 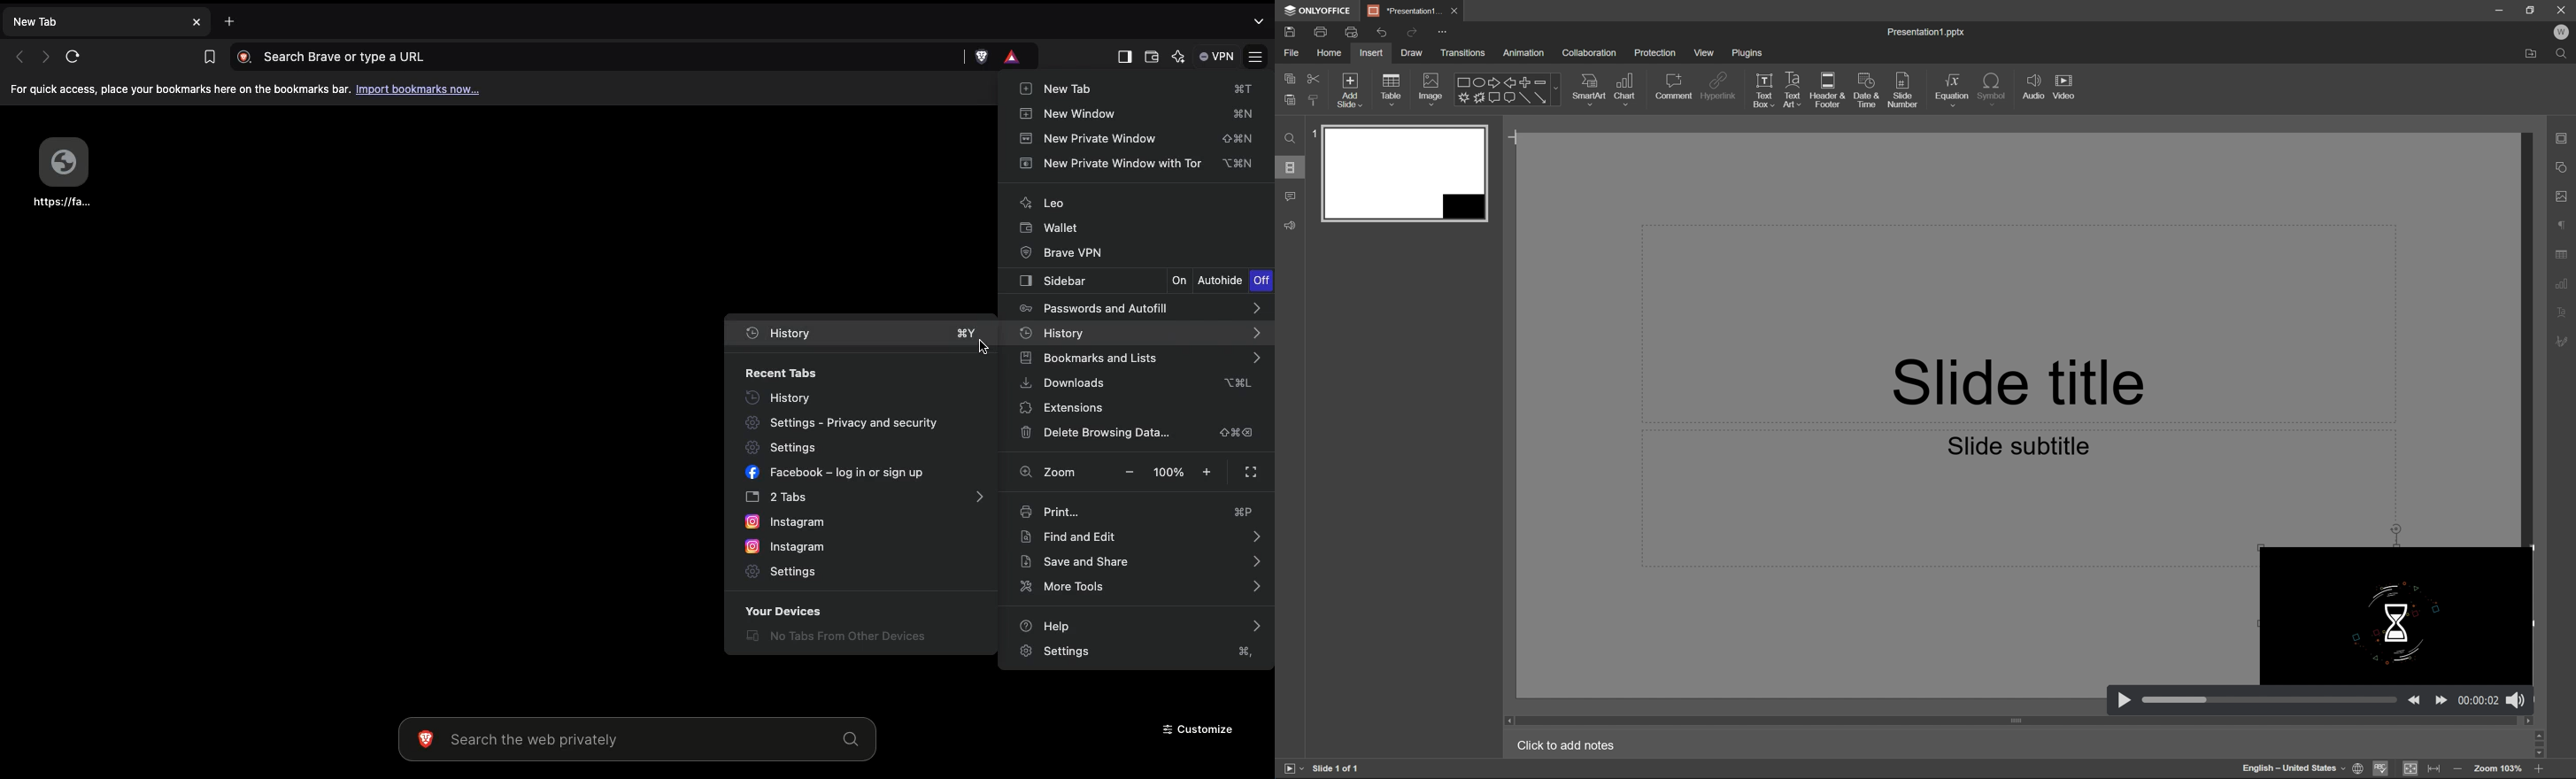 I want to click on play, so click(x=2124, y=699).